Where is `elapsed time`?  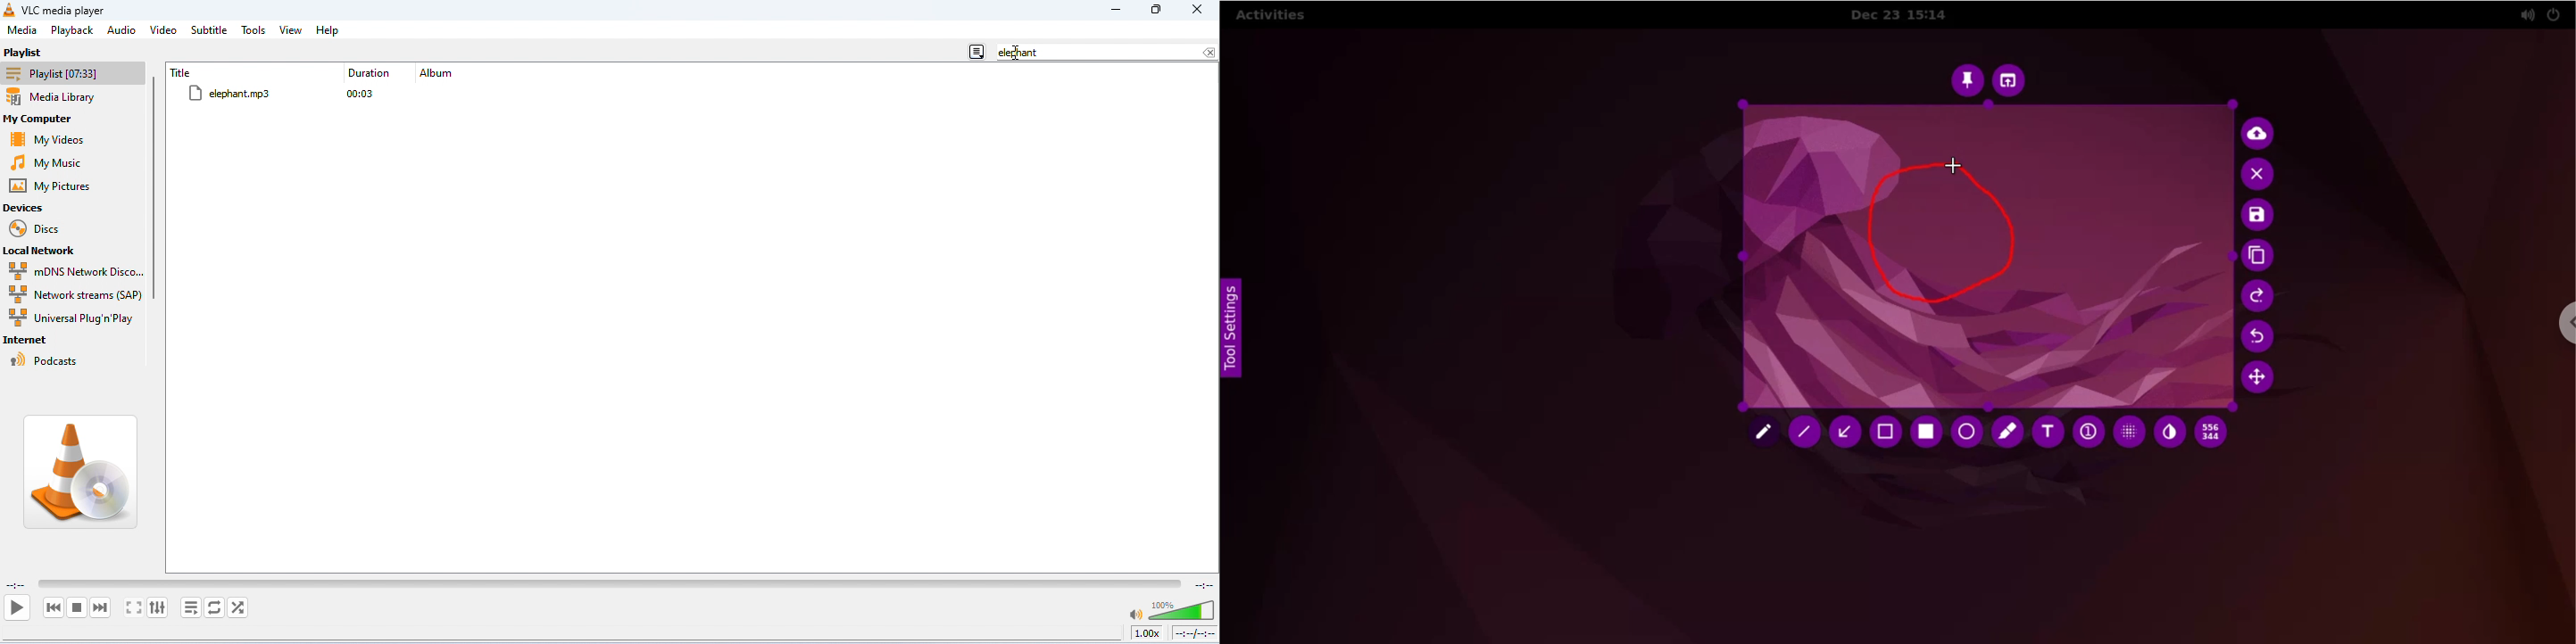 elapsed time is located at coordinates (16, 586).